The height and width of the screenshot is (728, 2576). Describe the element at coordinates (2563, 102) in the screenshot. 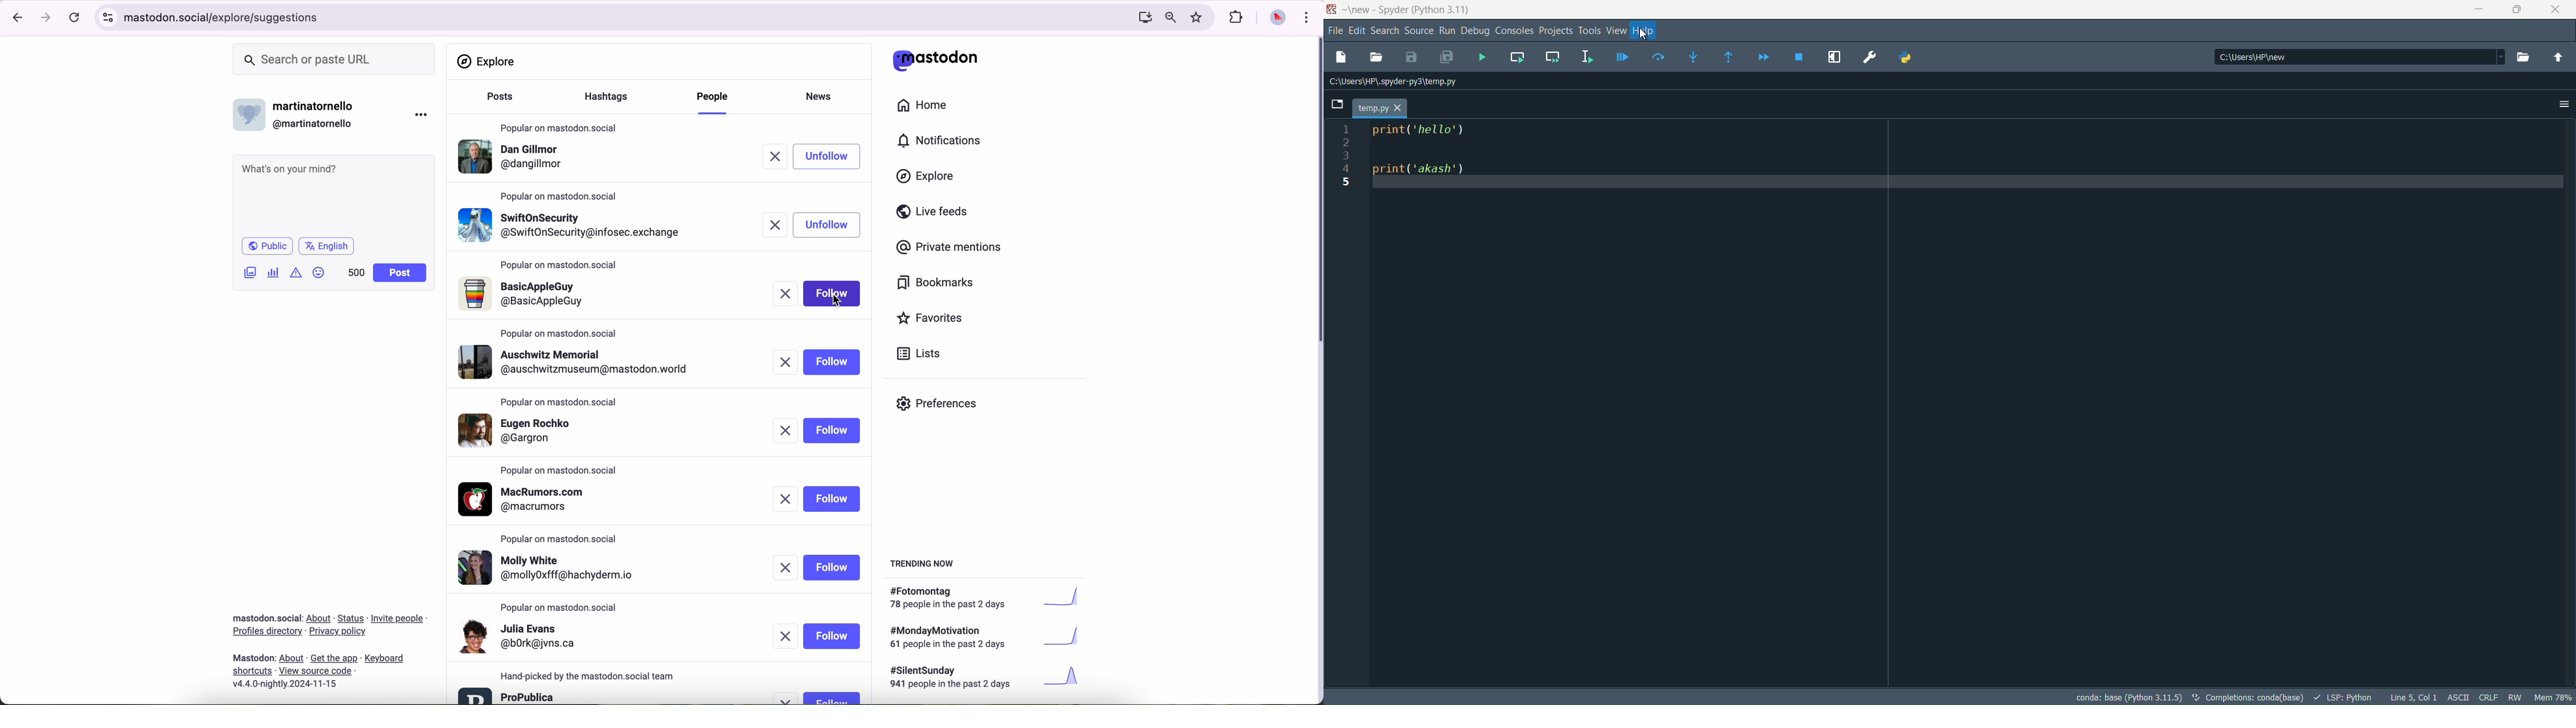

I see `options` at that location.